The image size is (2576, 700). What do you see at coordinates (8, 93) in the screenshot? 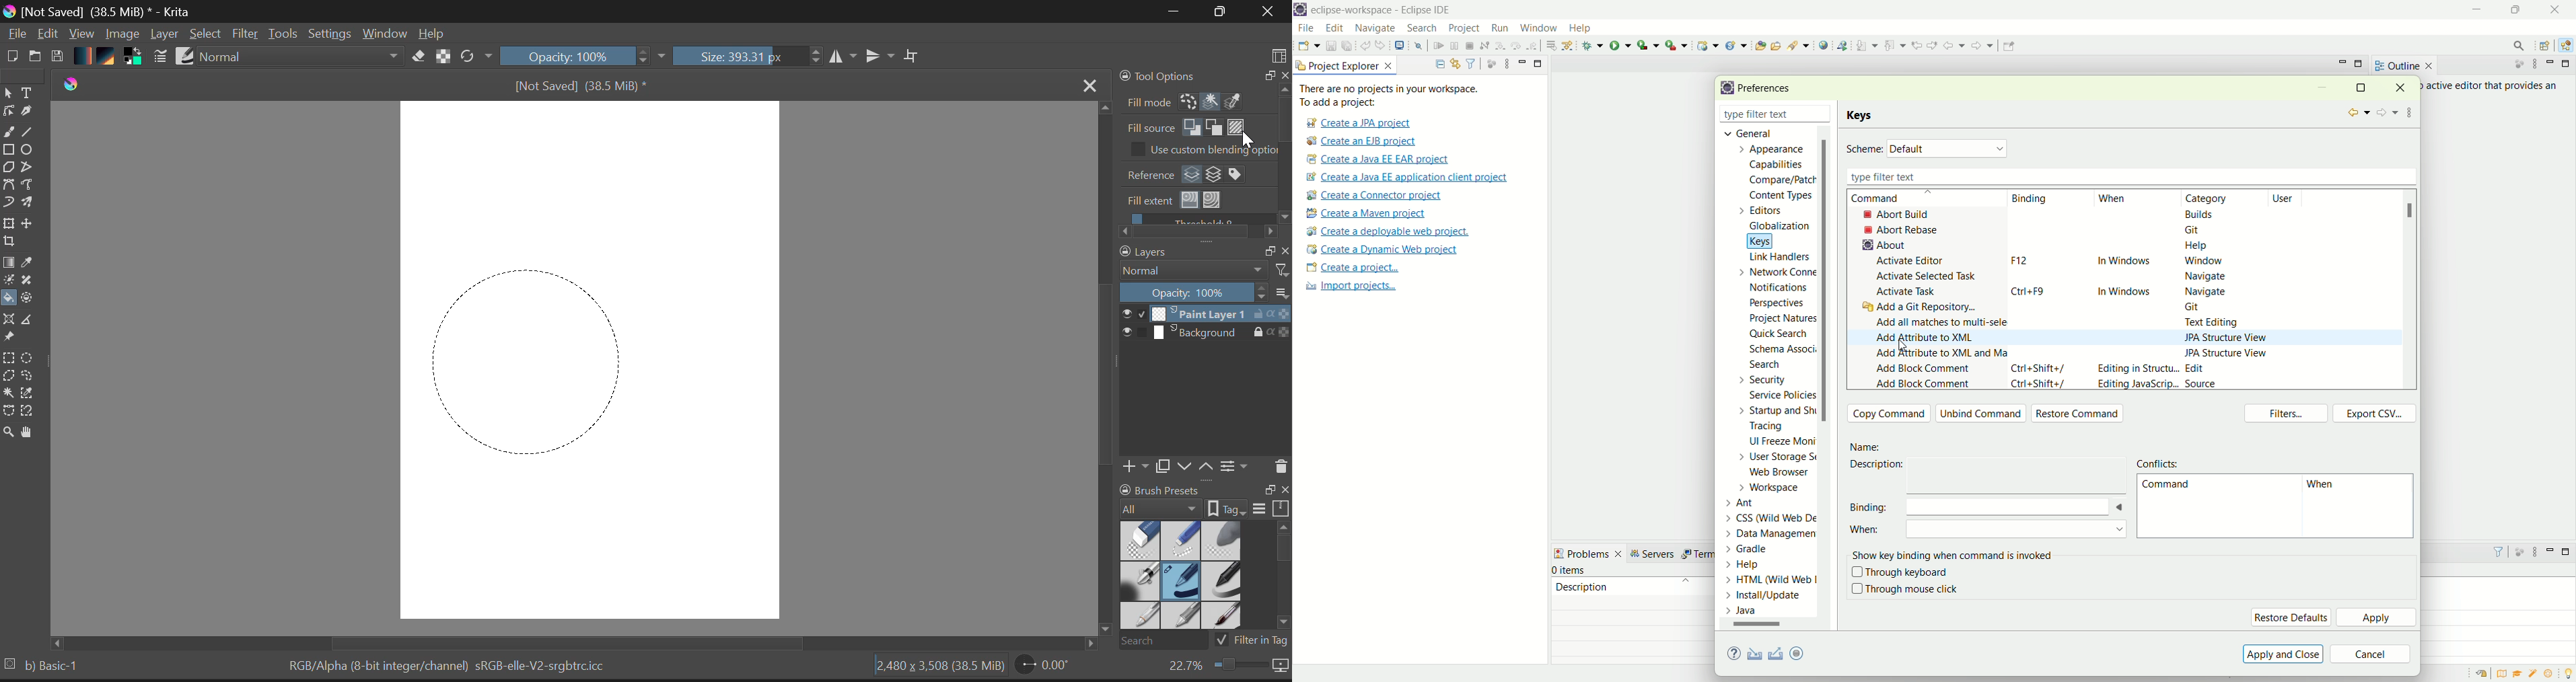
I see `Select` at bounding box center [8, 93].